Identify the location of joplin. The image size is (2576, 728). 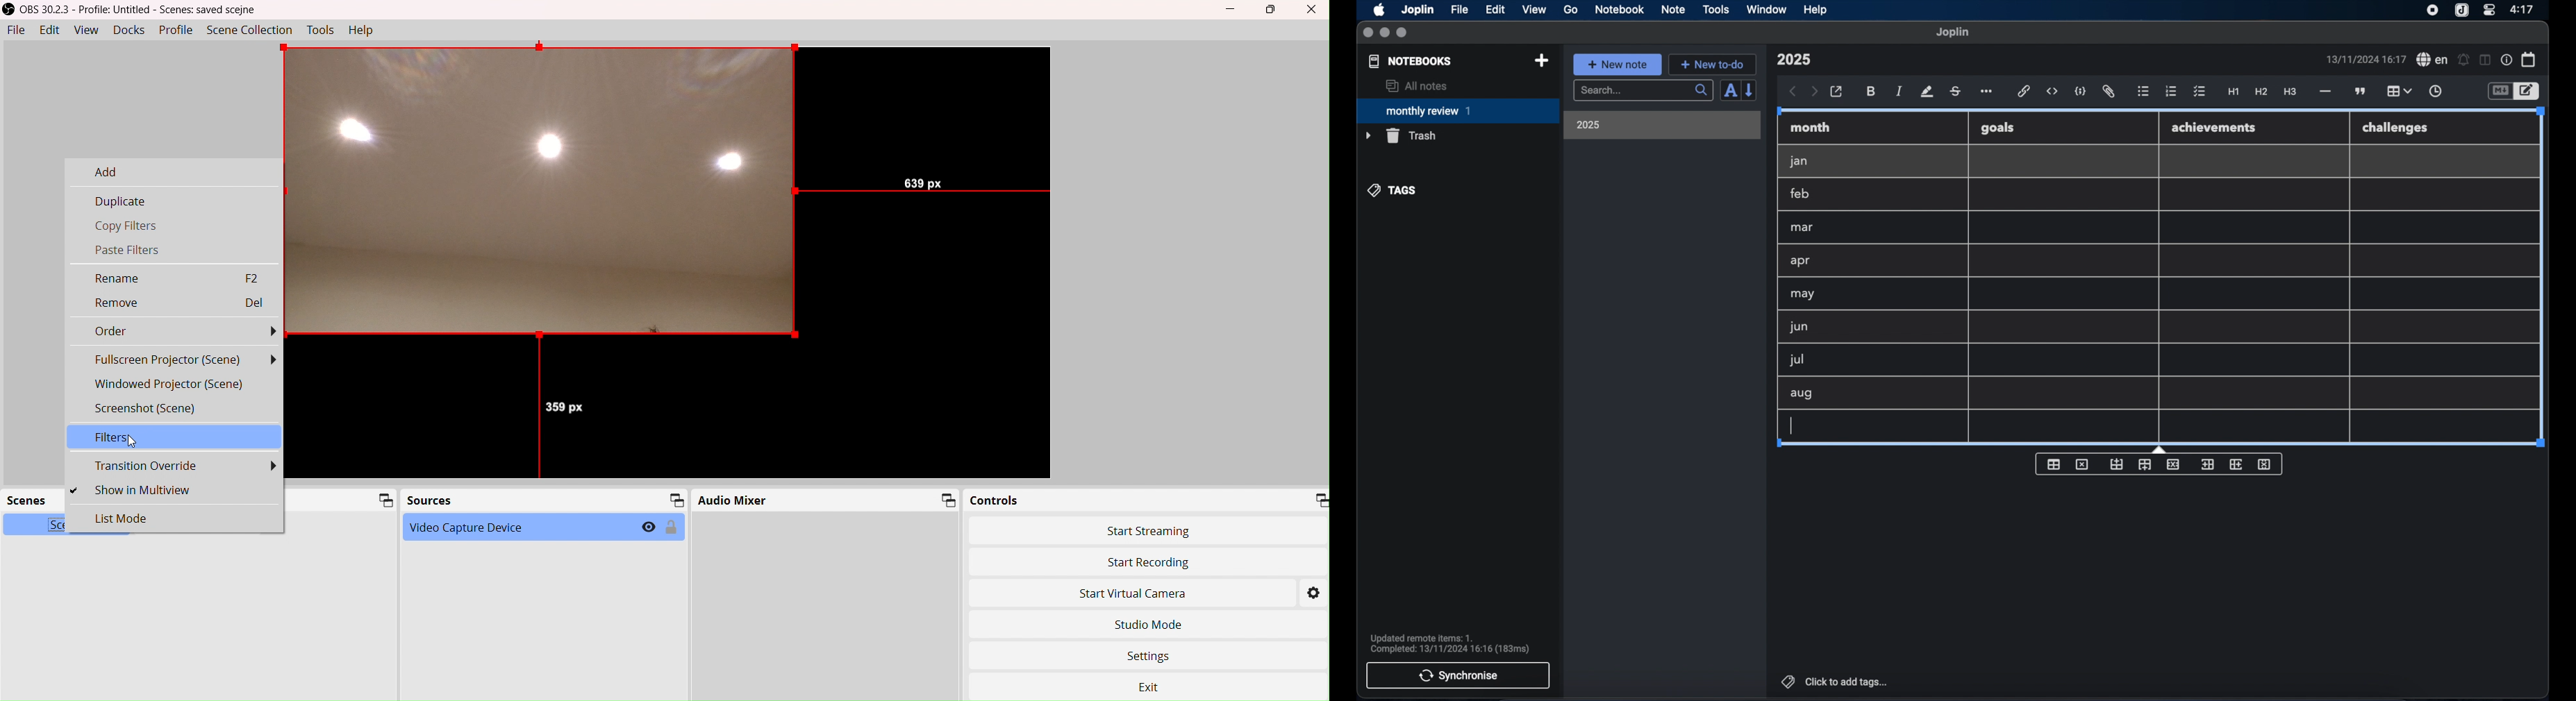
(1953, 32).